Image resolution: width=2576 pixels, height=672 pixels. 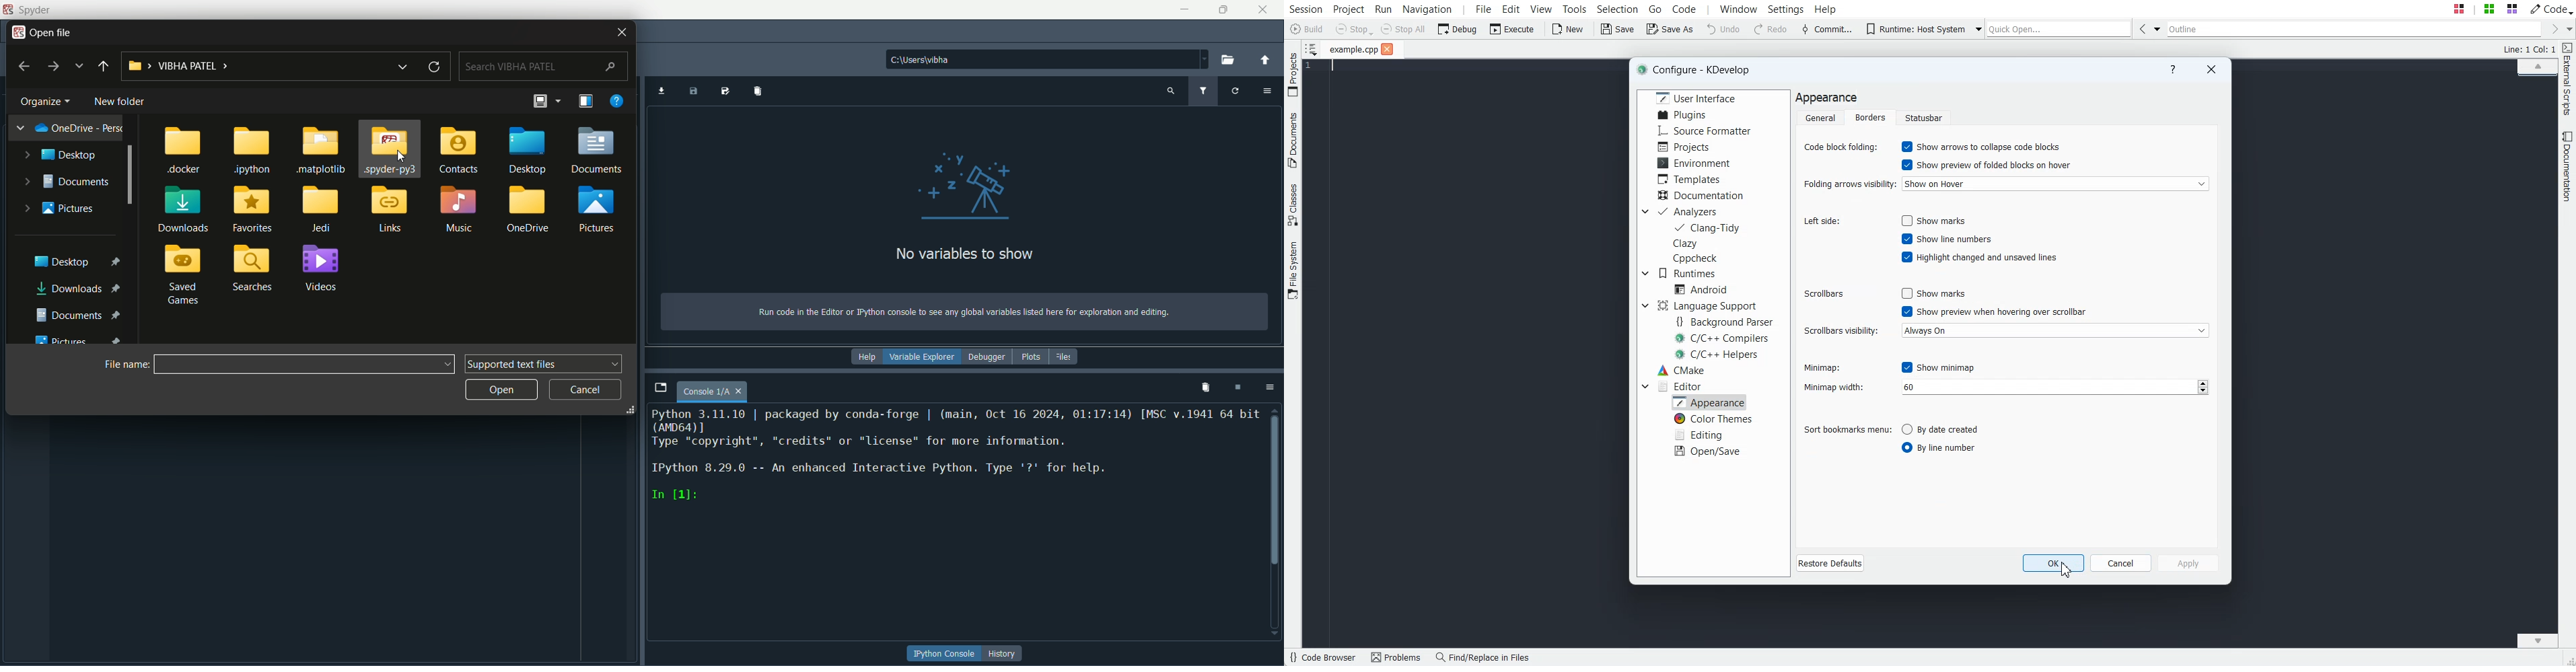 What do you see at coordinates (1065, 356) in the screenshot?
I see `files` at bounding box center [1065, 356].